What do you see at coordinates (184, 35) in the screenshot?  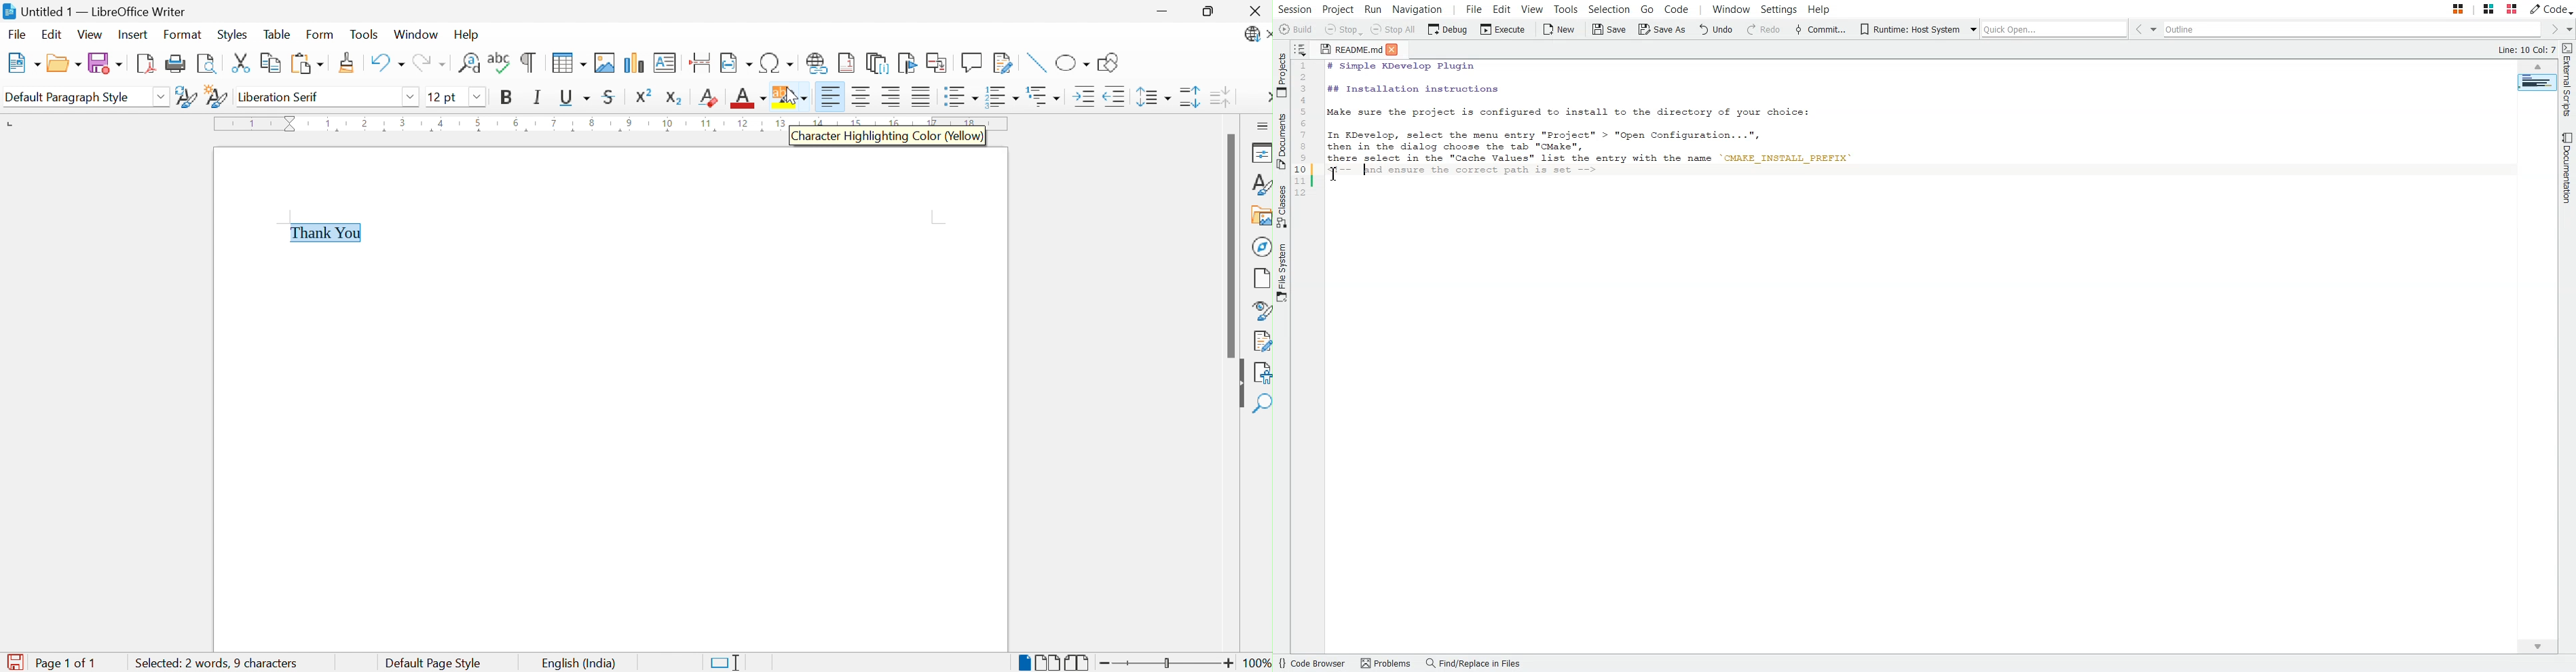 I see `Format` at bounding box center [184, 35].